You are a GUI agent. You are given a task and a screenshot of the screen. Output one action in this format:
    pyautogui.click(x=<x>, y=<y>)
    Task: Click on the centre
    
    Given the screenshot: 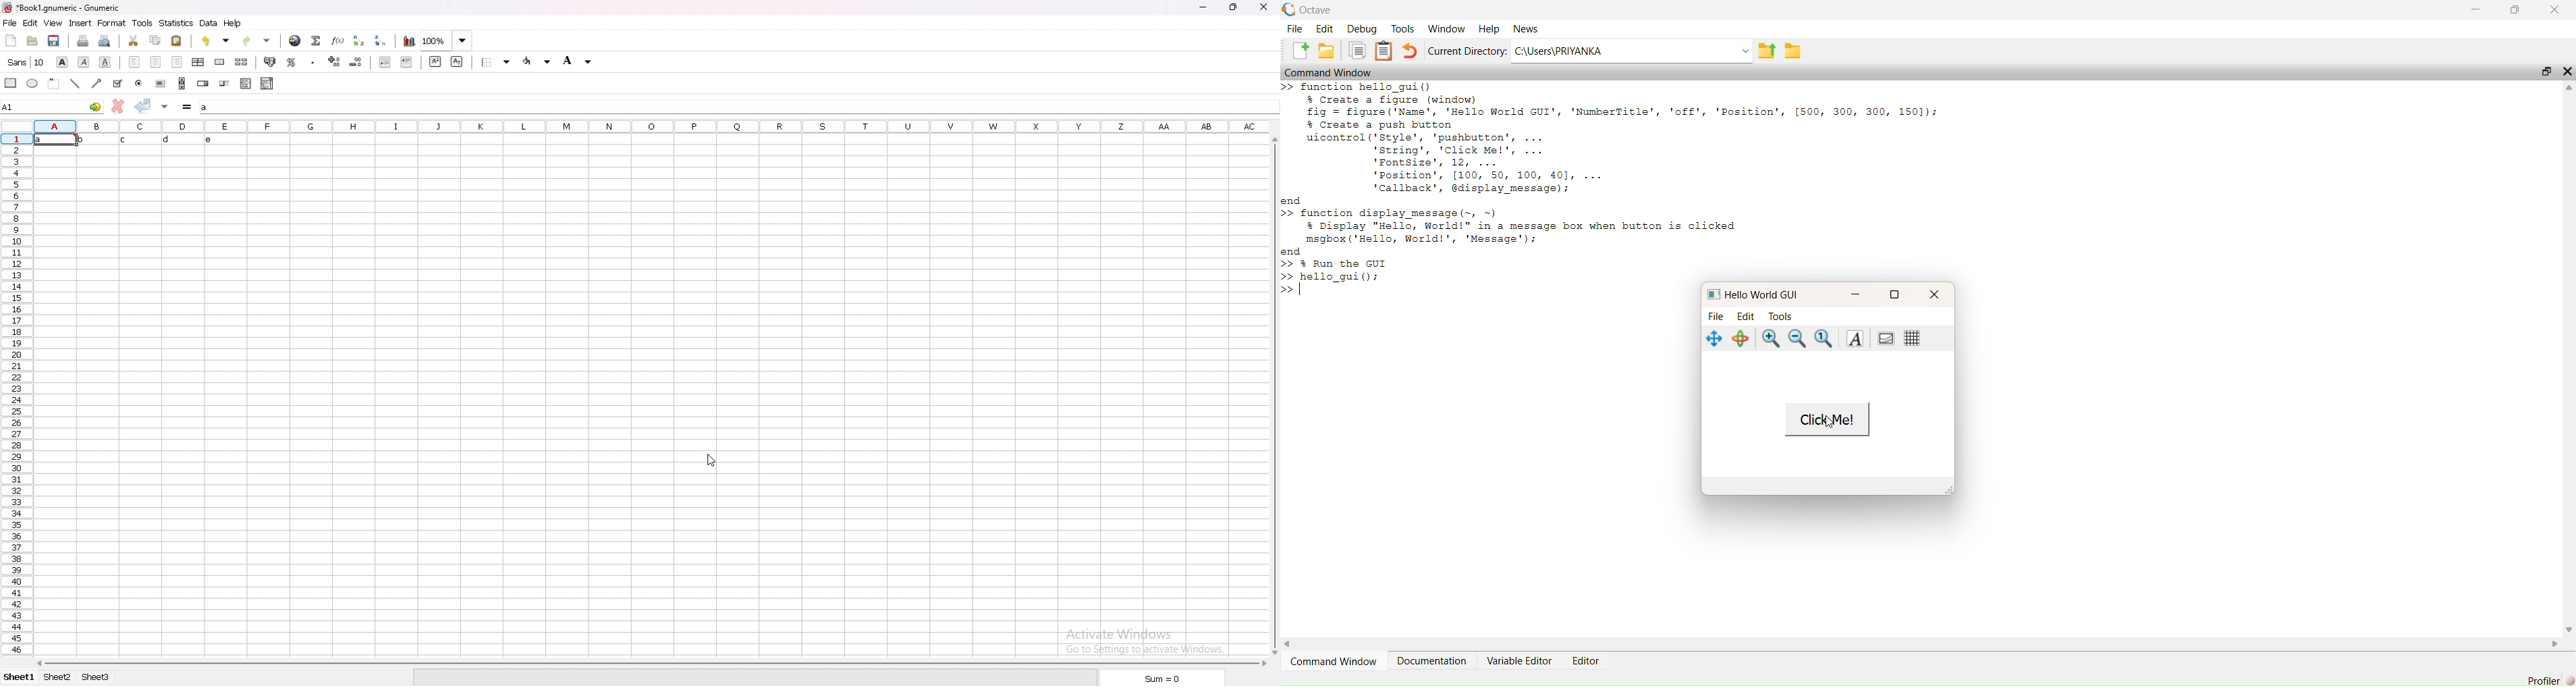 What is the action you would take?
    pyautogui.click(x=155, y=61)
    